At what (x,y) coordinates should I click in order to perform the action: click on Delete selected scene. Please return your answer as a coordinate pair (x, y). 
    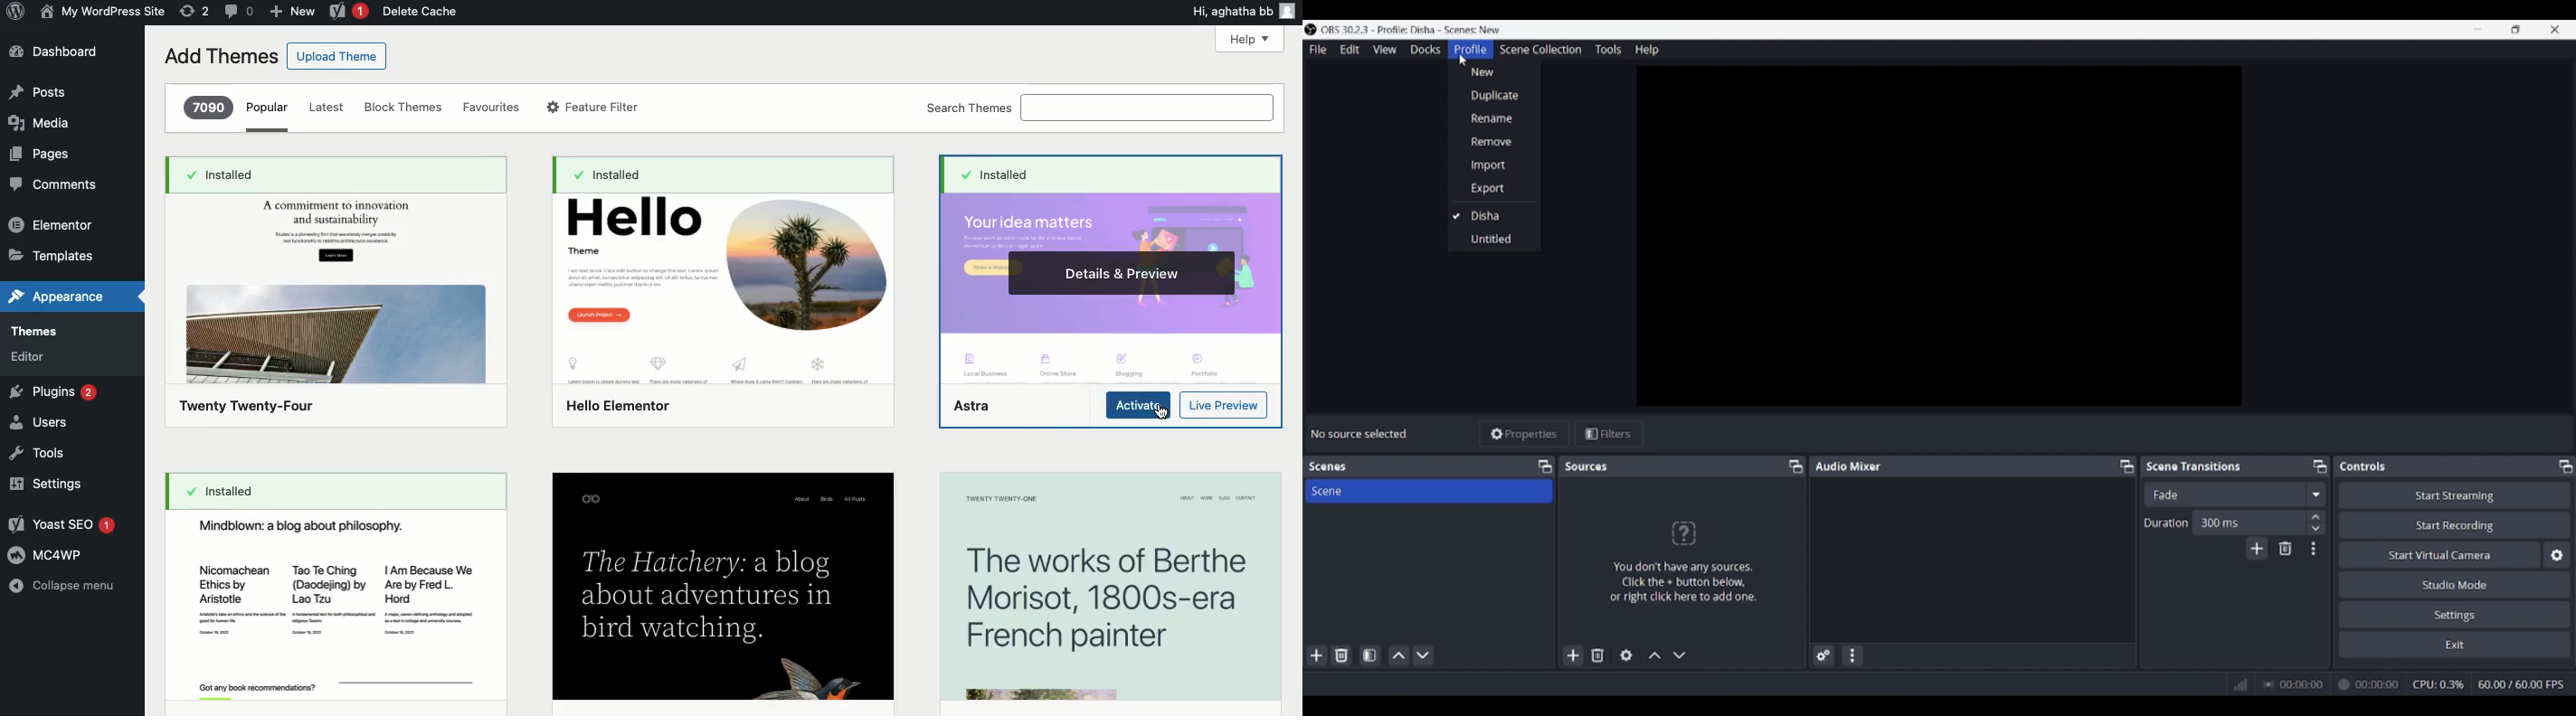
    Looking at the image, I should click on (1341, 655).